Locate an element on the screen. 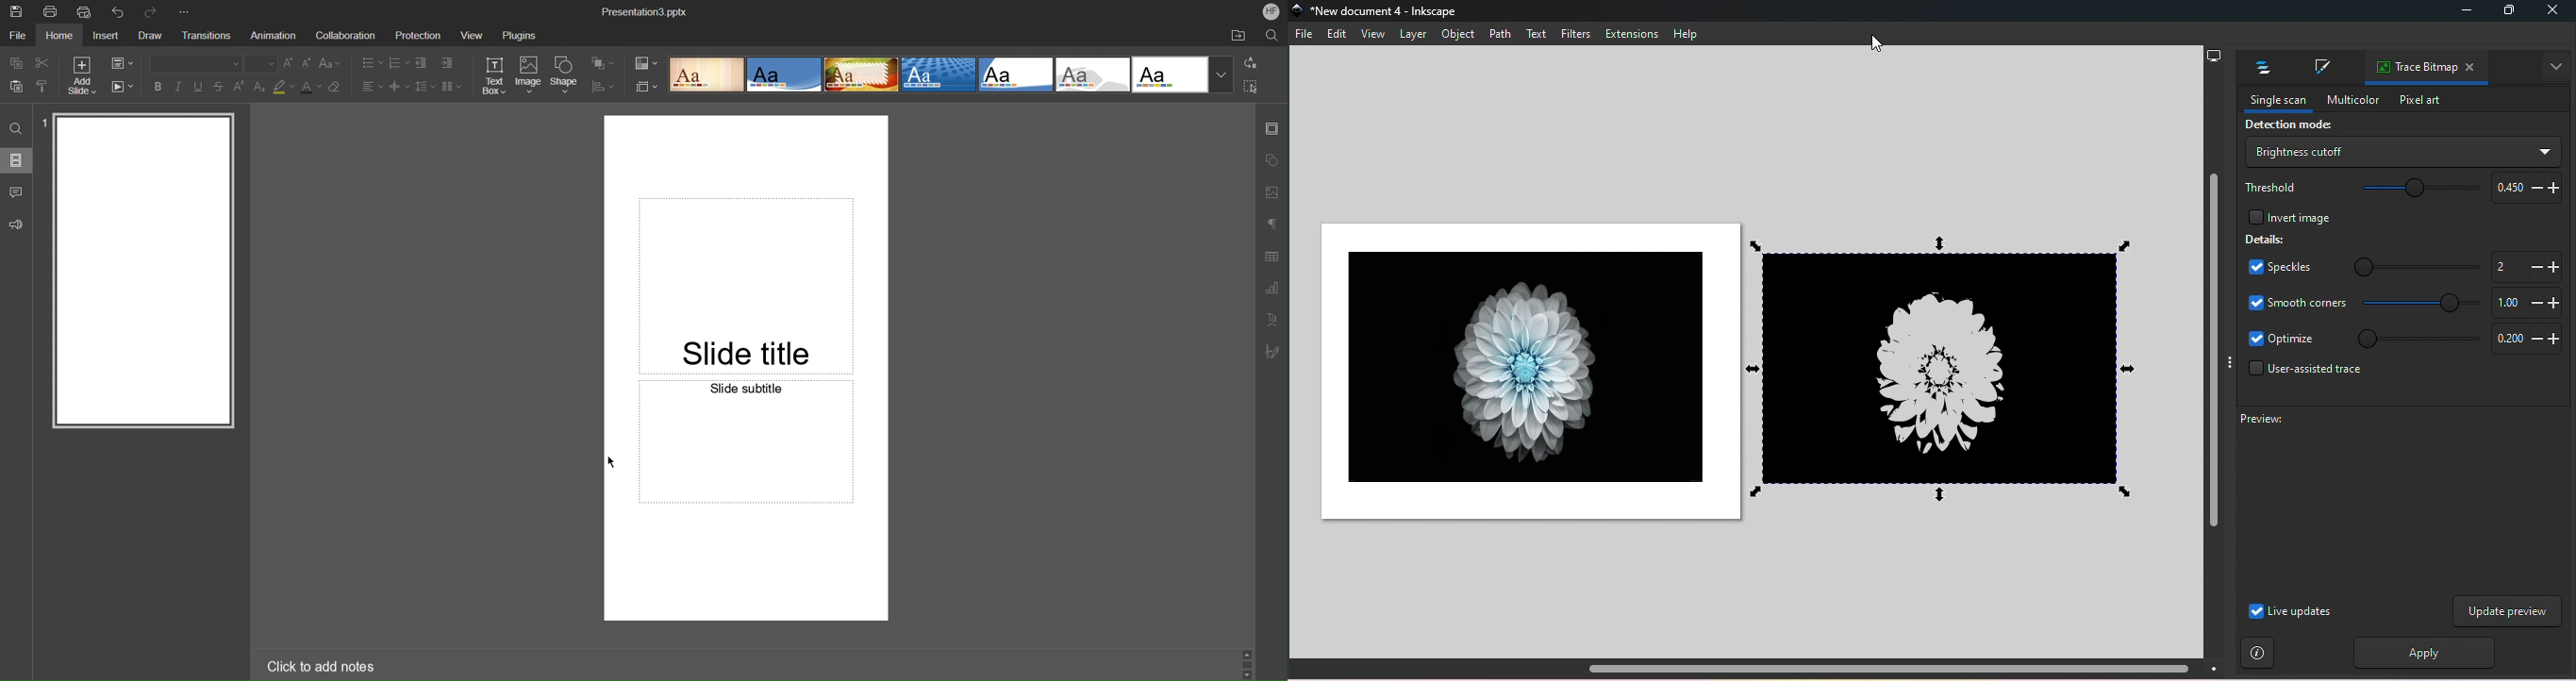 The height and width of the screenshot is (700, 2576). Slide title is located at coordinates (745, 247).